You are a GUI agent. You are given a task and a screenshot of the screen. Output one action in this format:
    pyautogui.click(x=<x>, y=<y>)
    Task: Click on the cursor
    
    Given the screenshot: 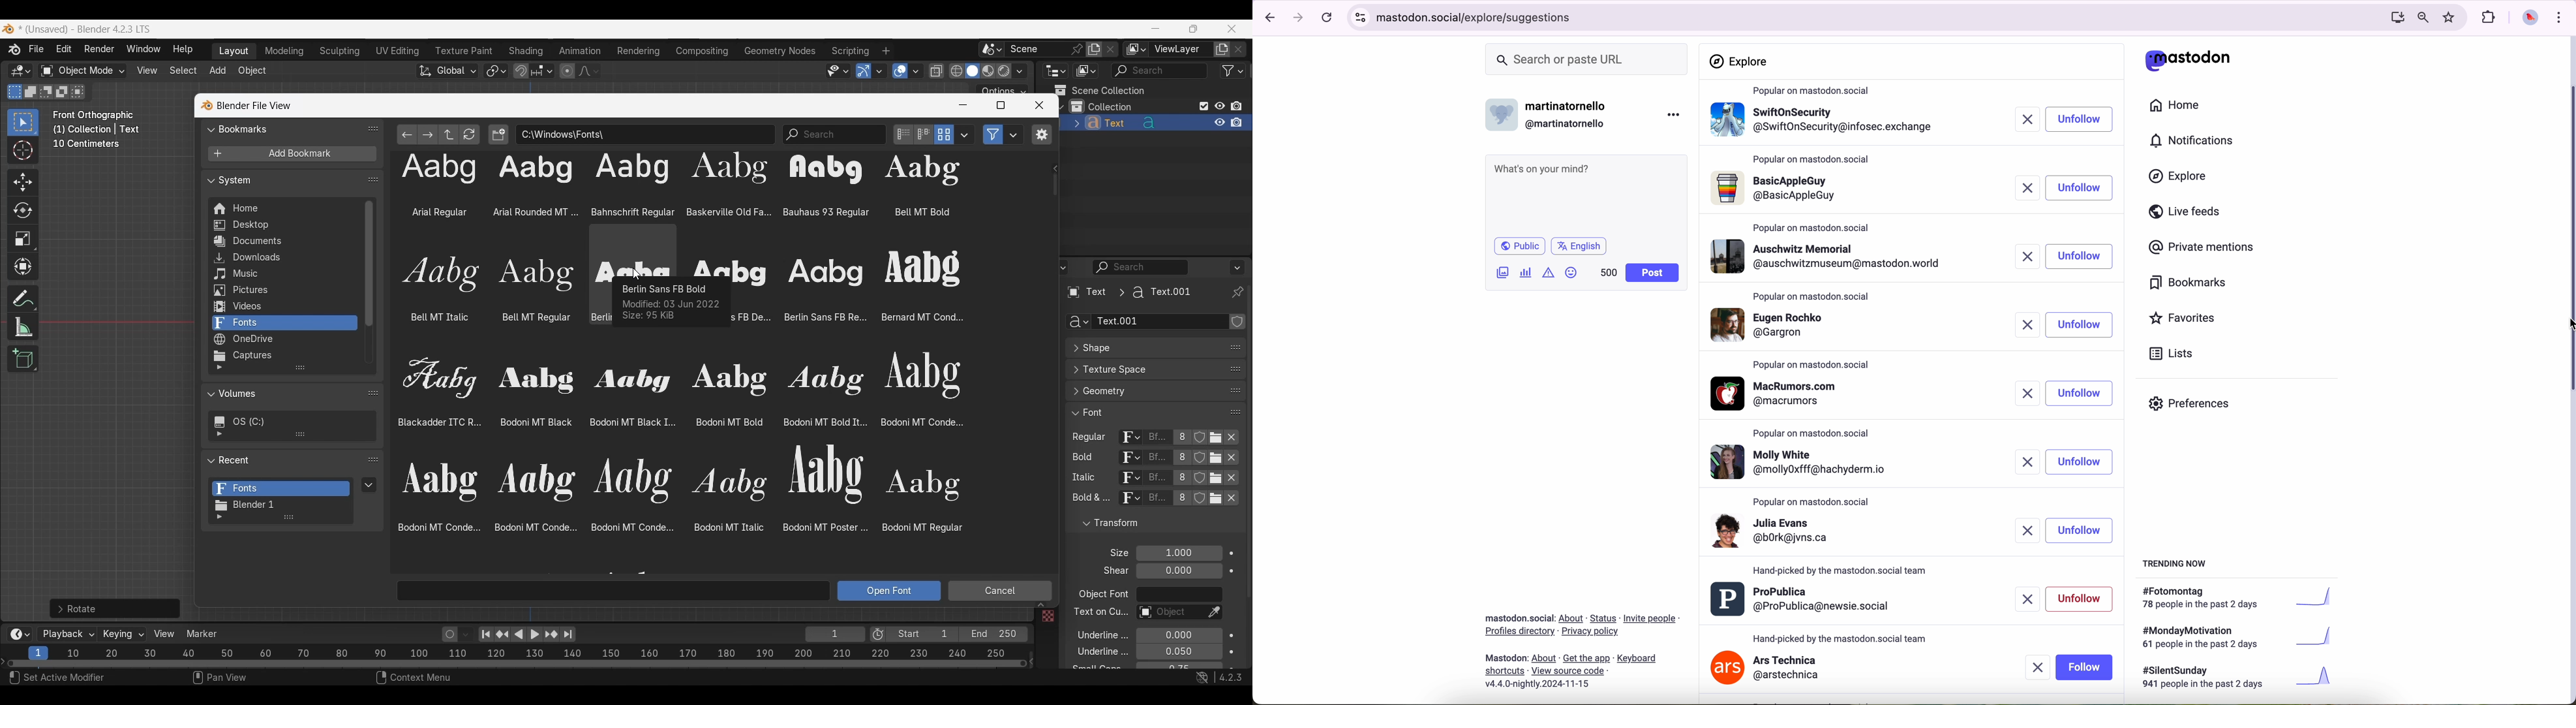 What is the action you would take?
    pyautogui.click(x=636, y=275)
    